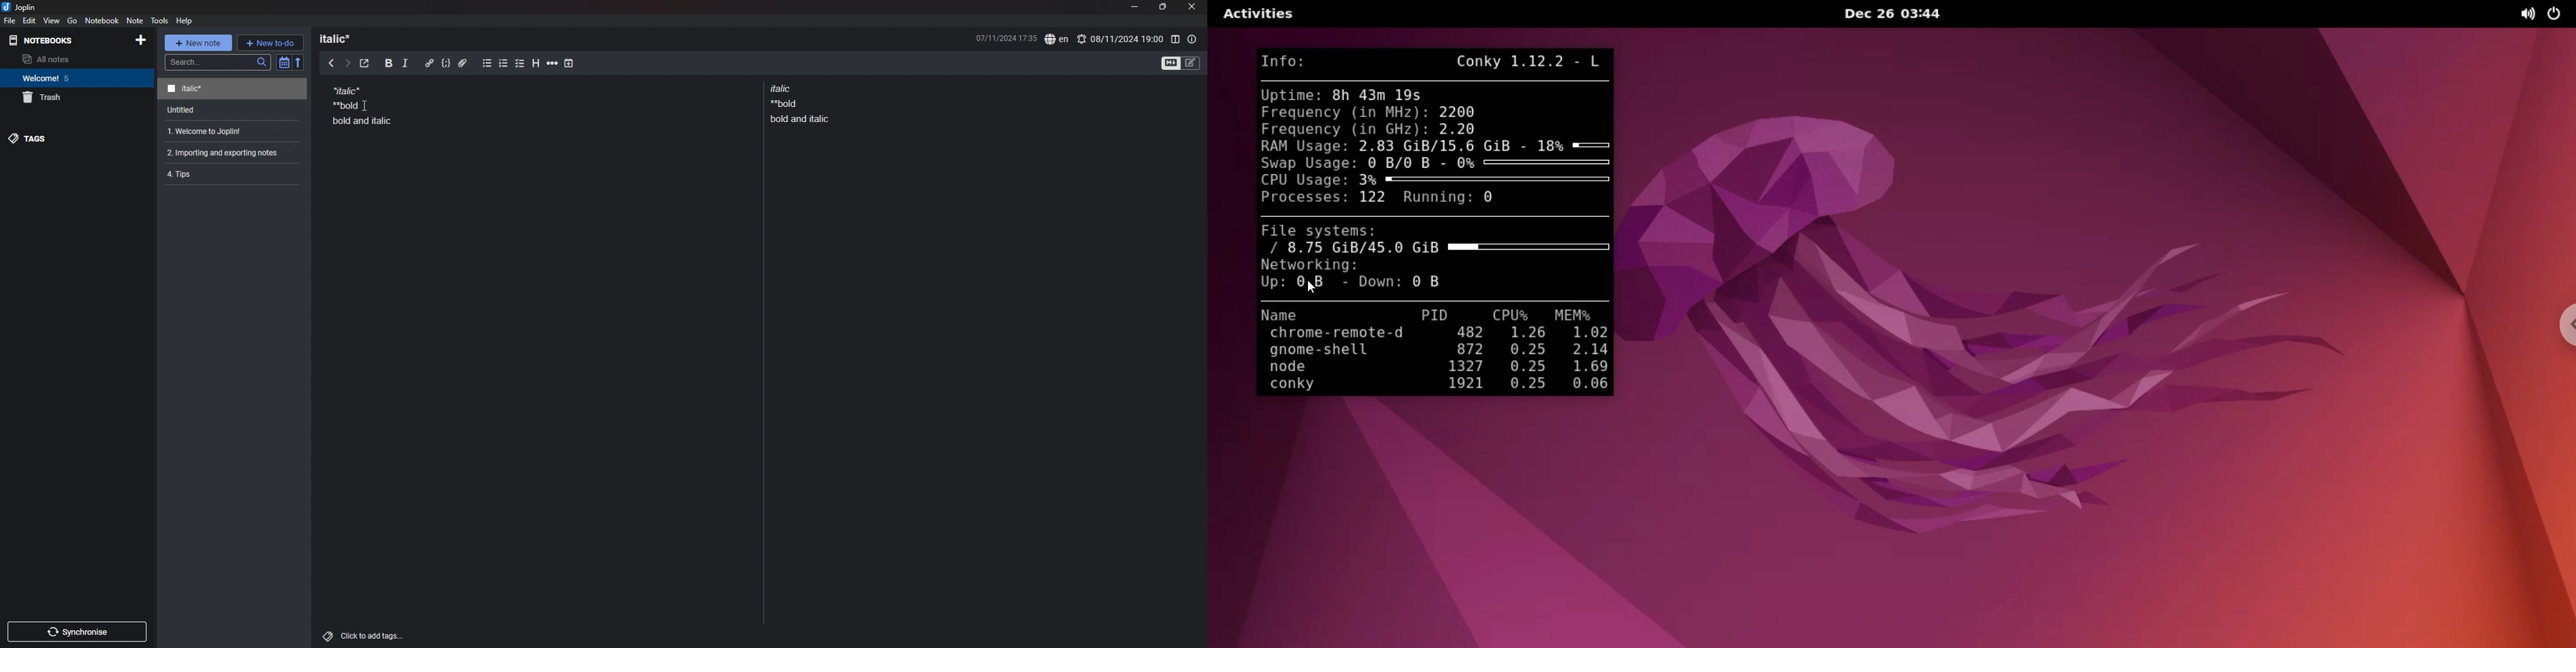 The width and height of the screenshot is (2576, 672). Describe the element at coordinates (341, 38) in the screenshot. I see `heading` at that location.